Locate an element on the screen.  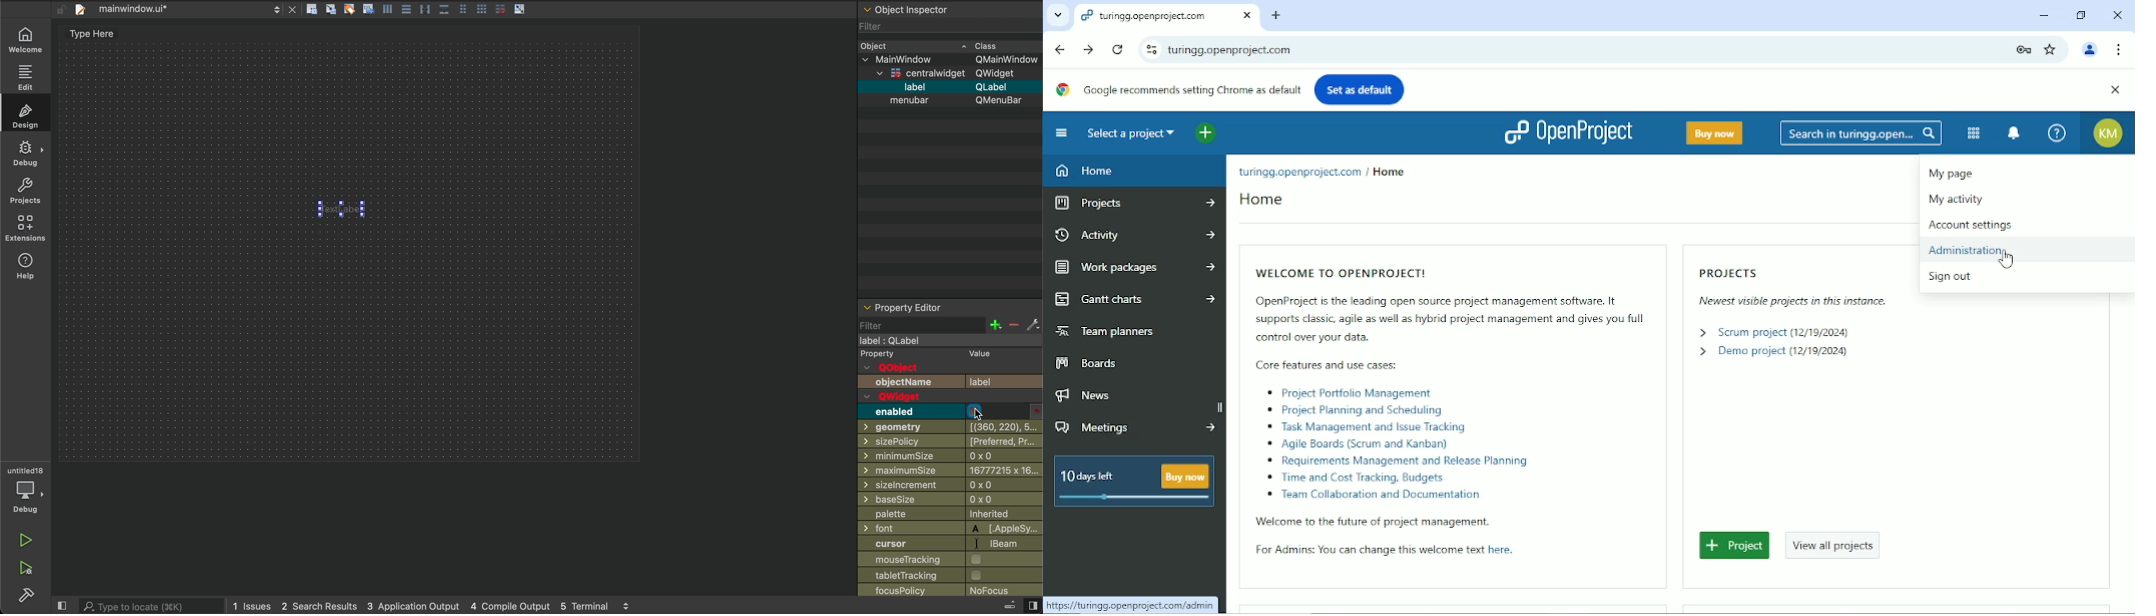
> Scum prosect (1217920248 is located at coordinates (1768, 332).